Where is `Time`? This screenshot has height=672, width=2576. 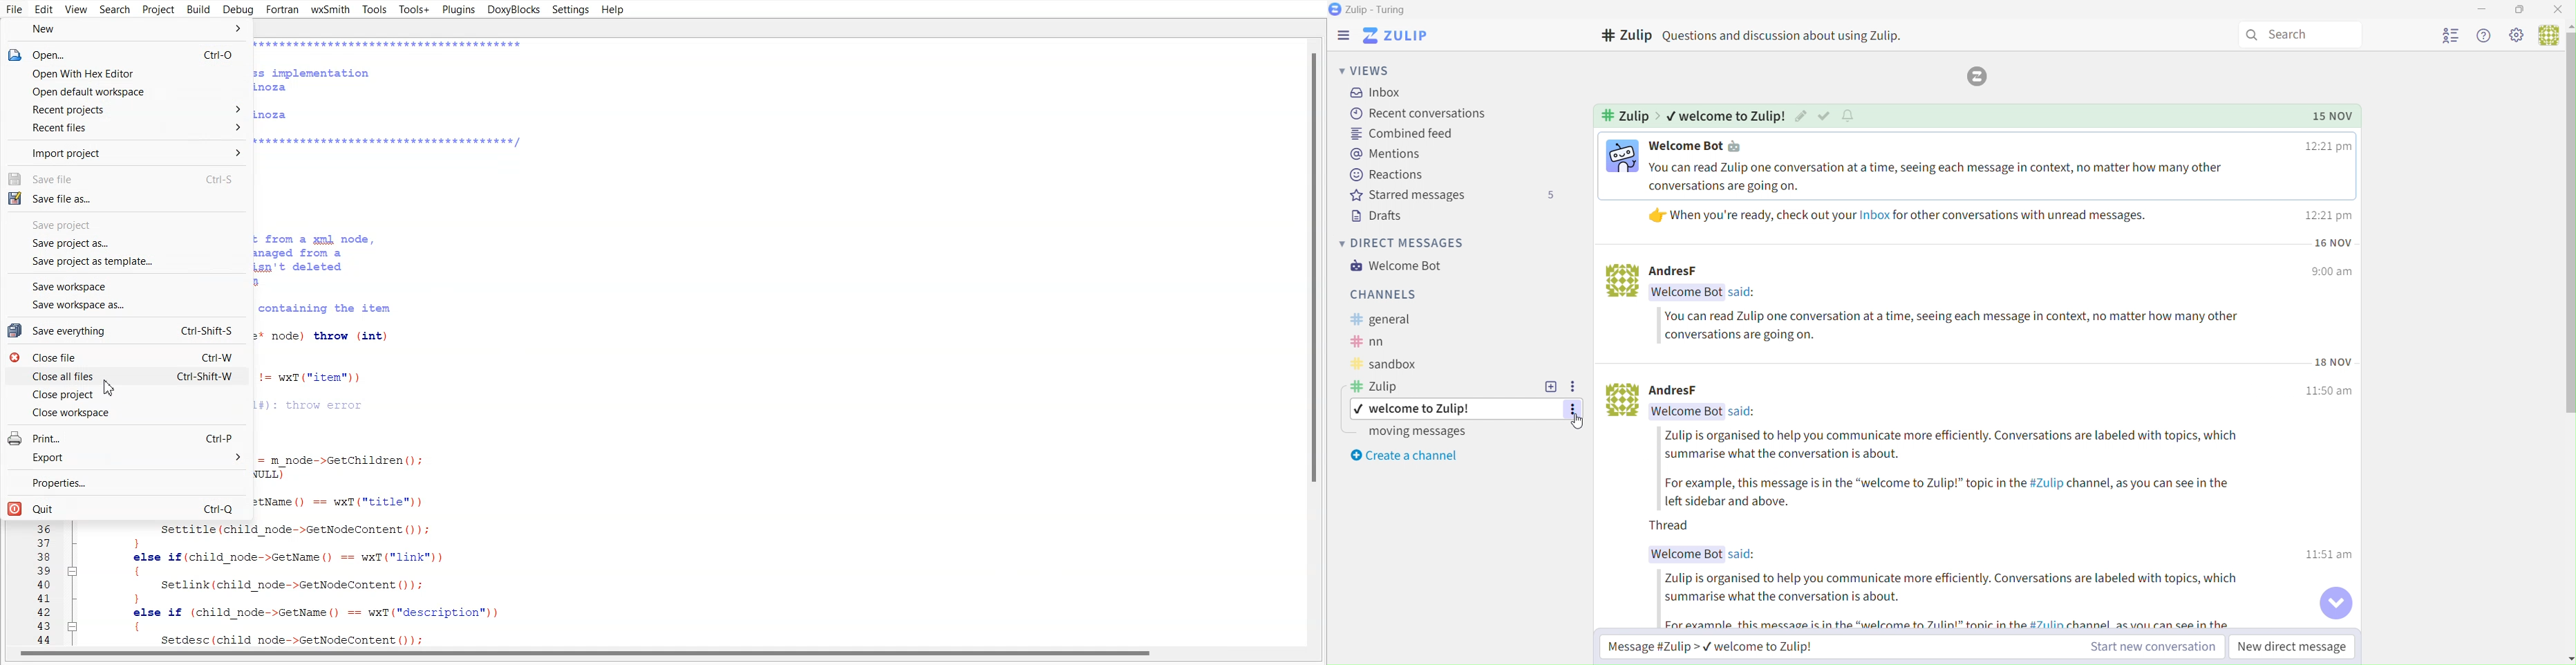
Time is located at coordinates (2332, 273).